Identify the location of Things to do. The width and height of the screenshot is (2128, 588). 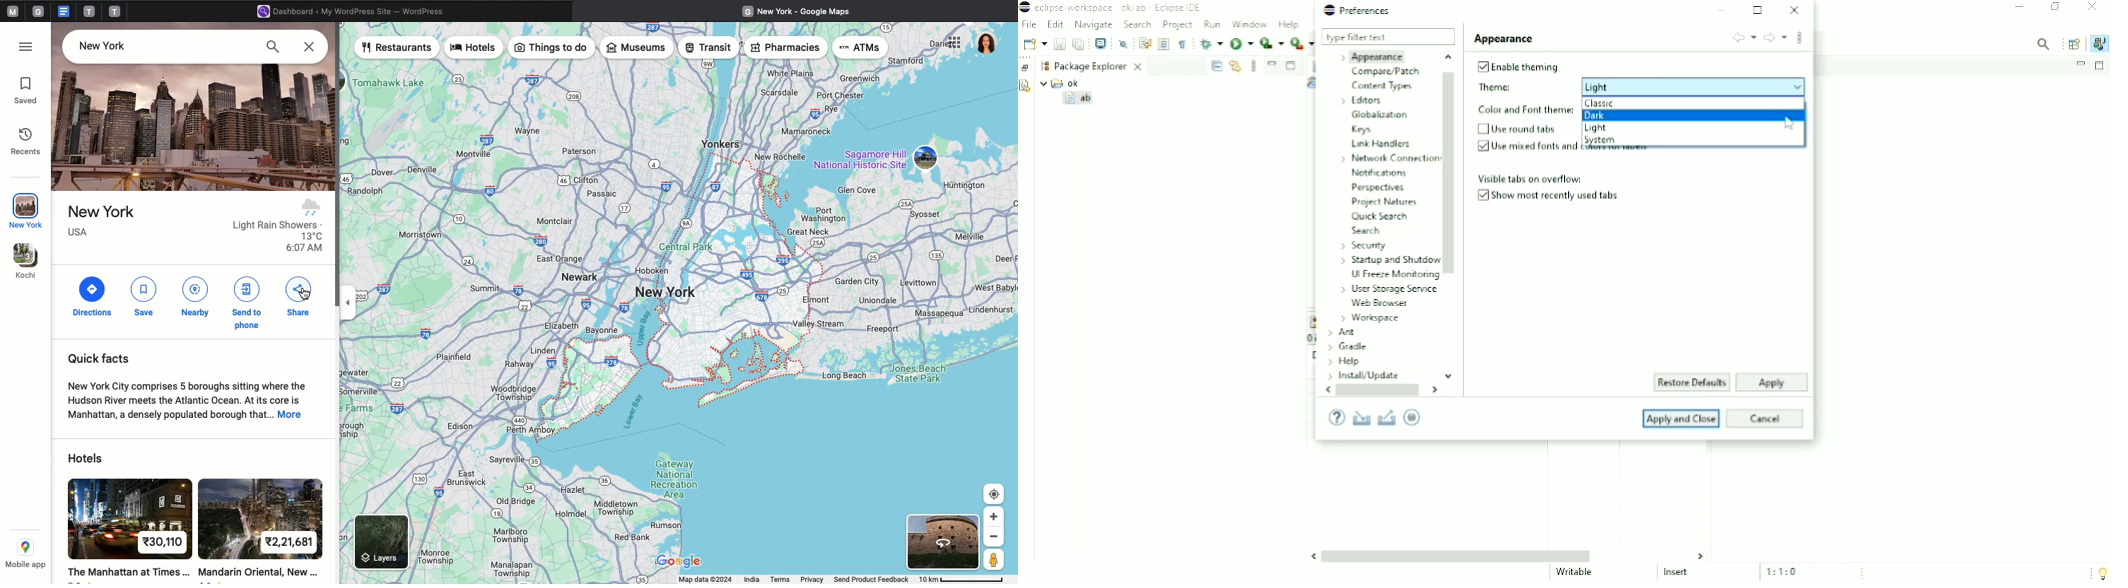
(551, 48).